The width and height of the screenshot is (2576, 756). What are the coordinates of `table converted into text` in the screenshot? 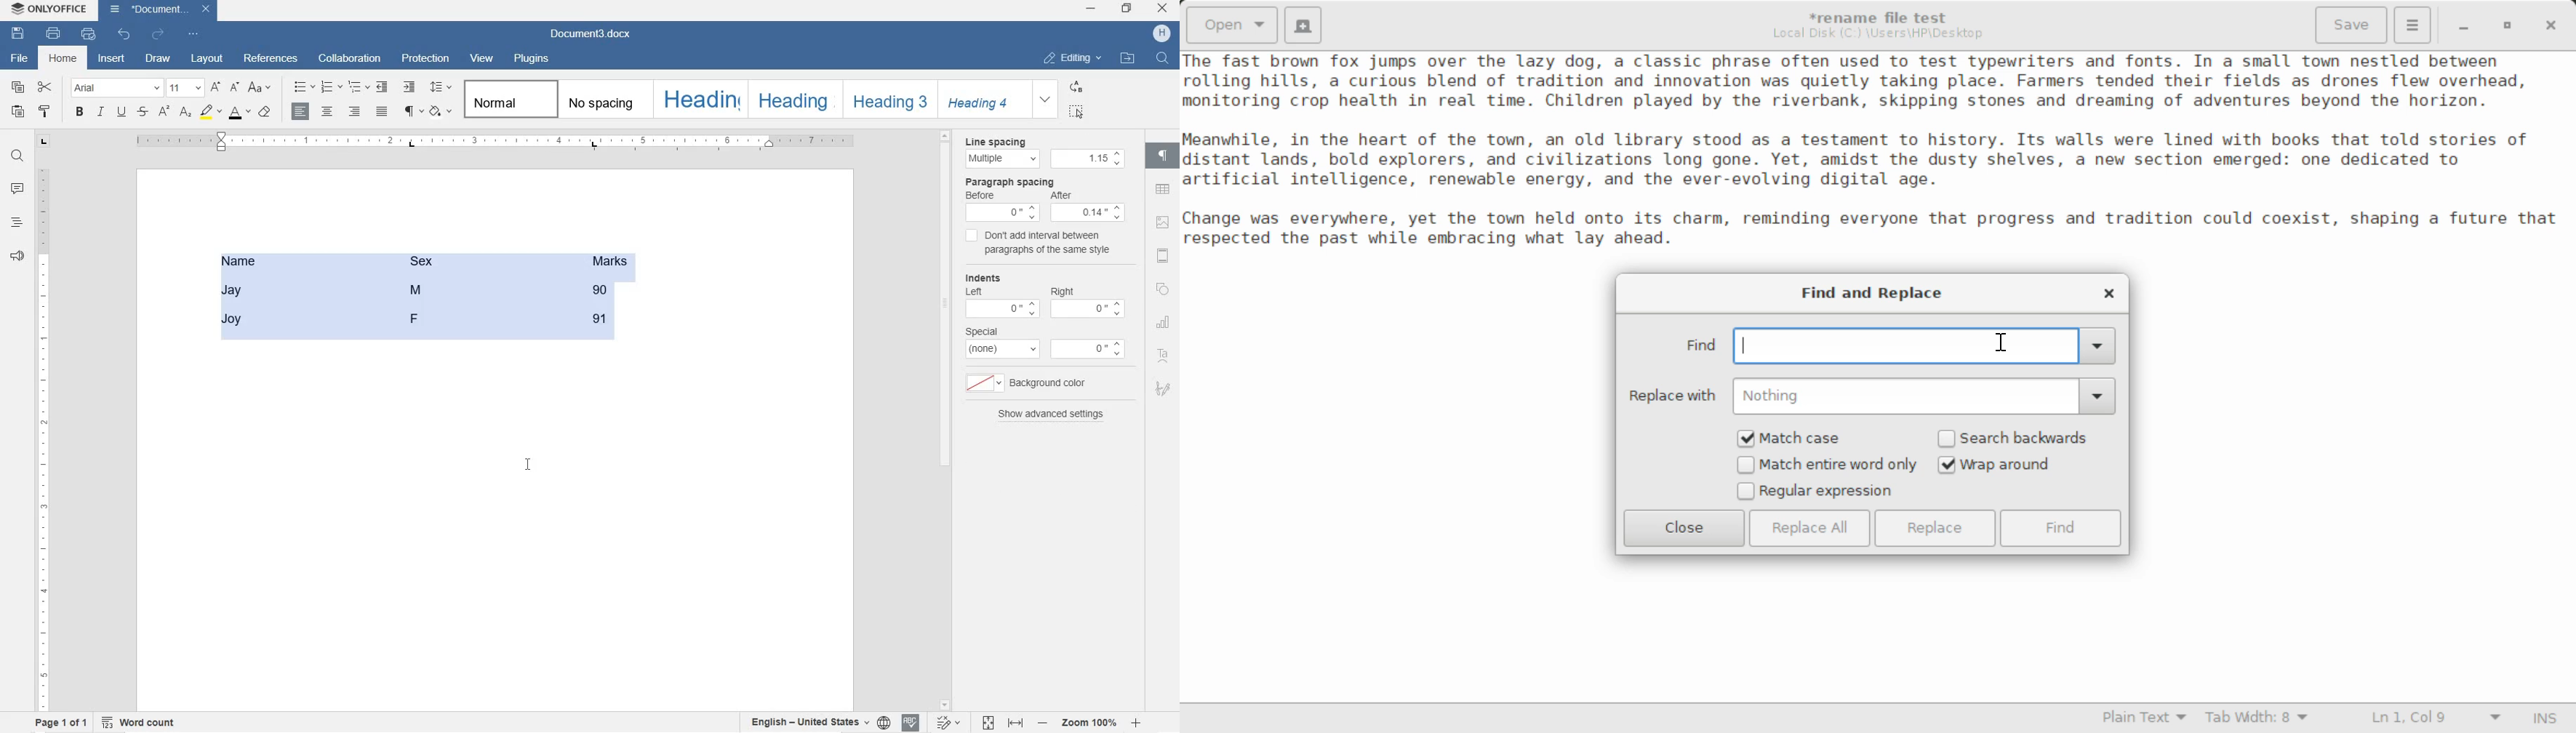 It's located at (430, 302).